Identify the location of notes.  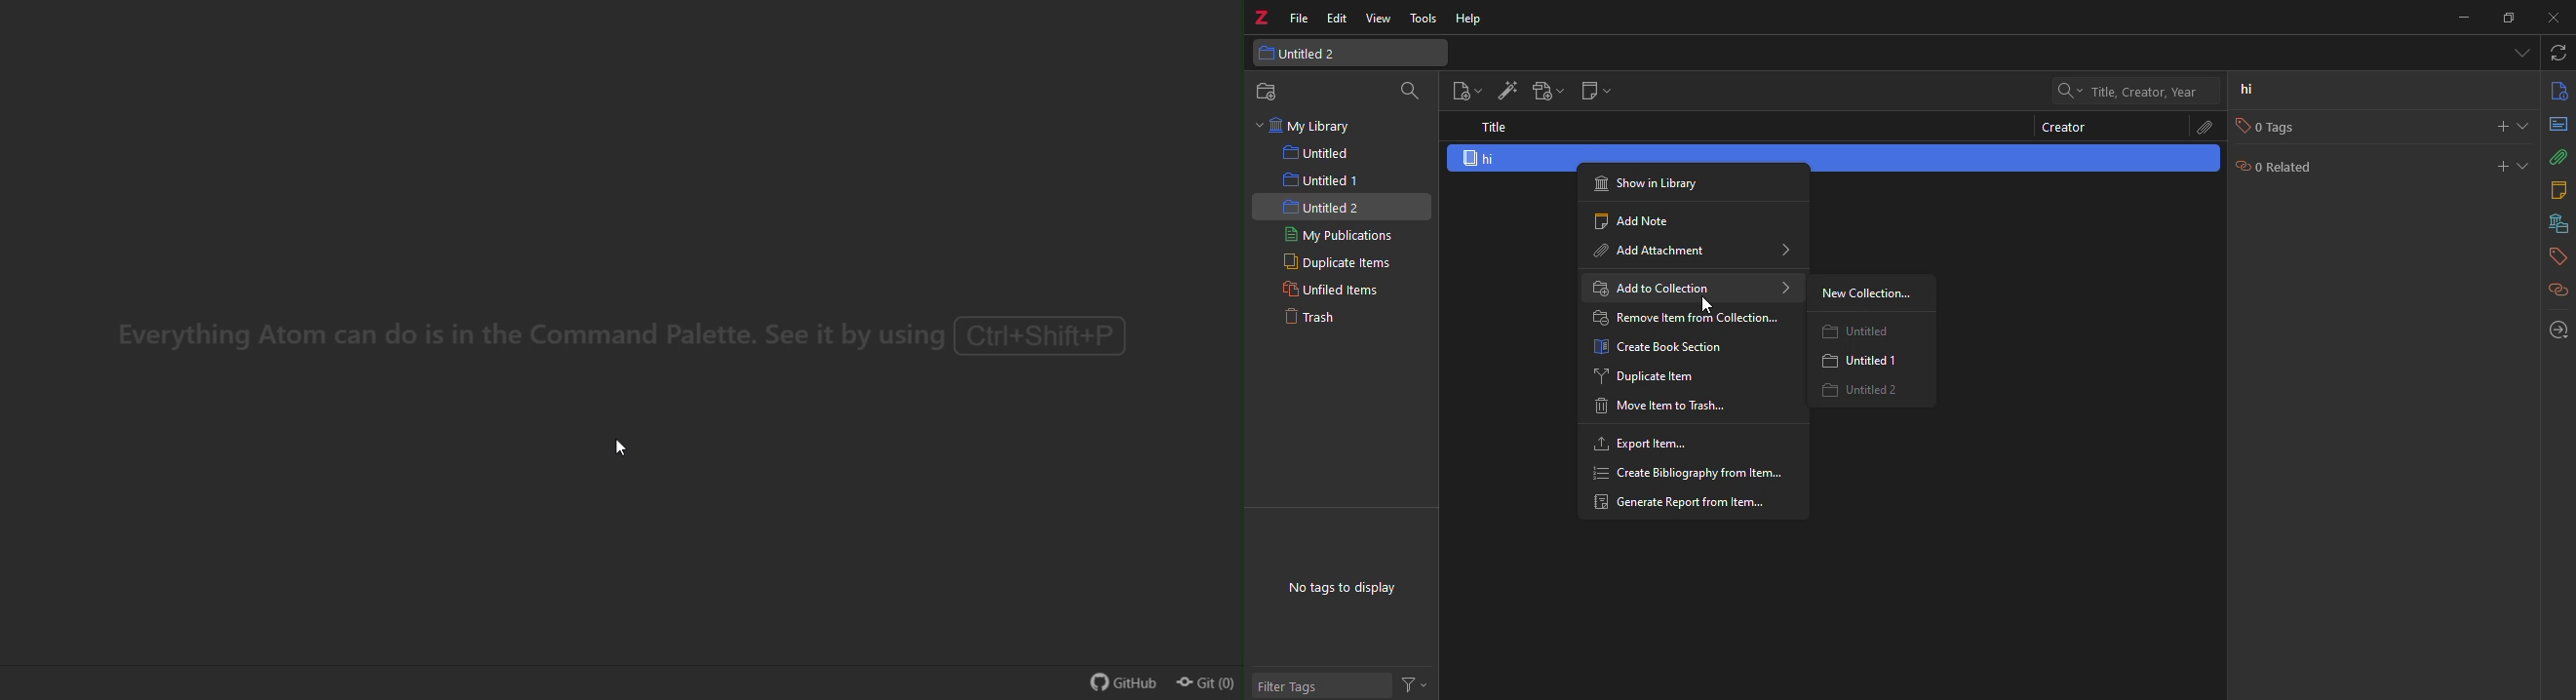
(2559, 189).